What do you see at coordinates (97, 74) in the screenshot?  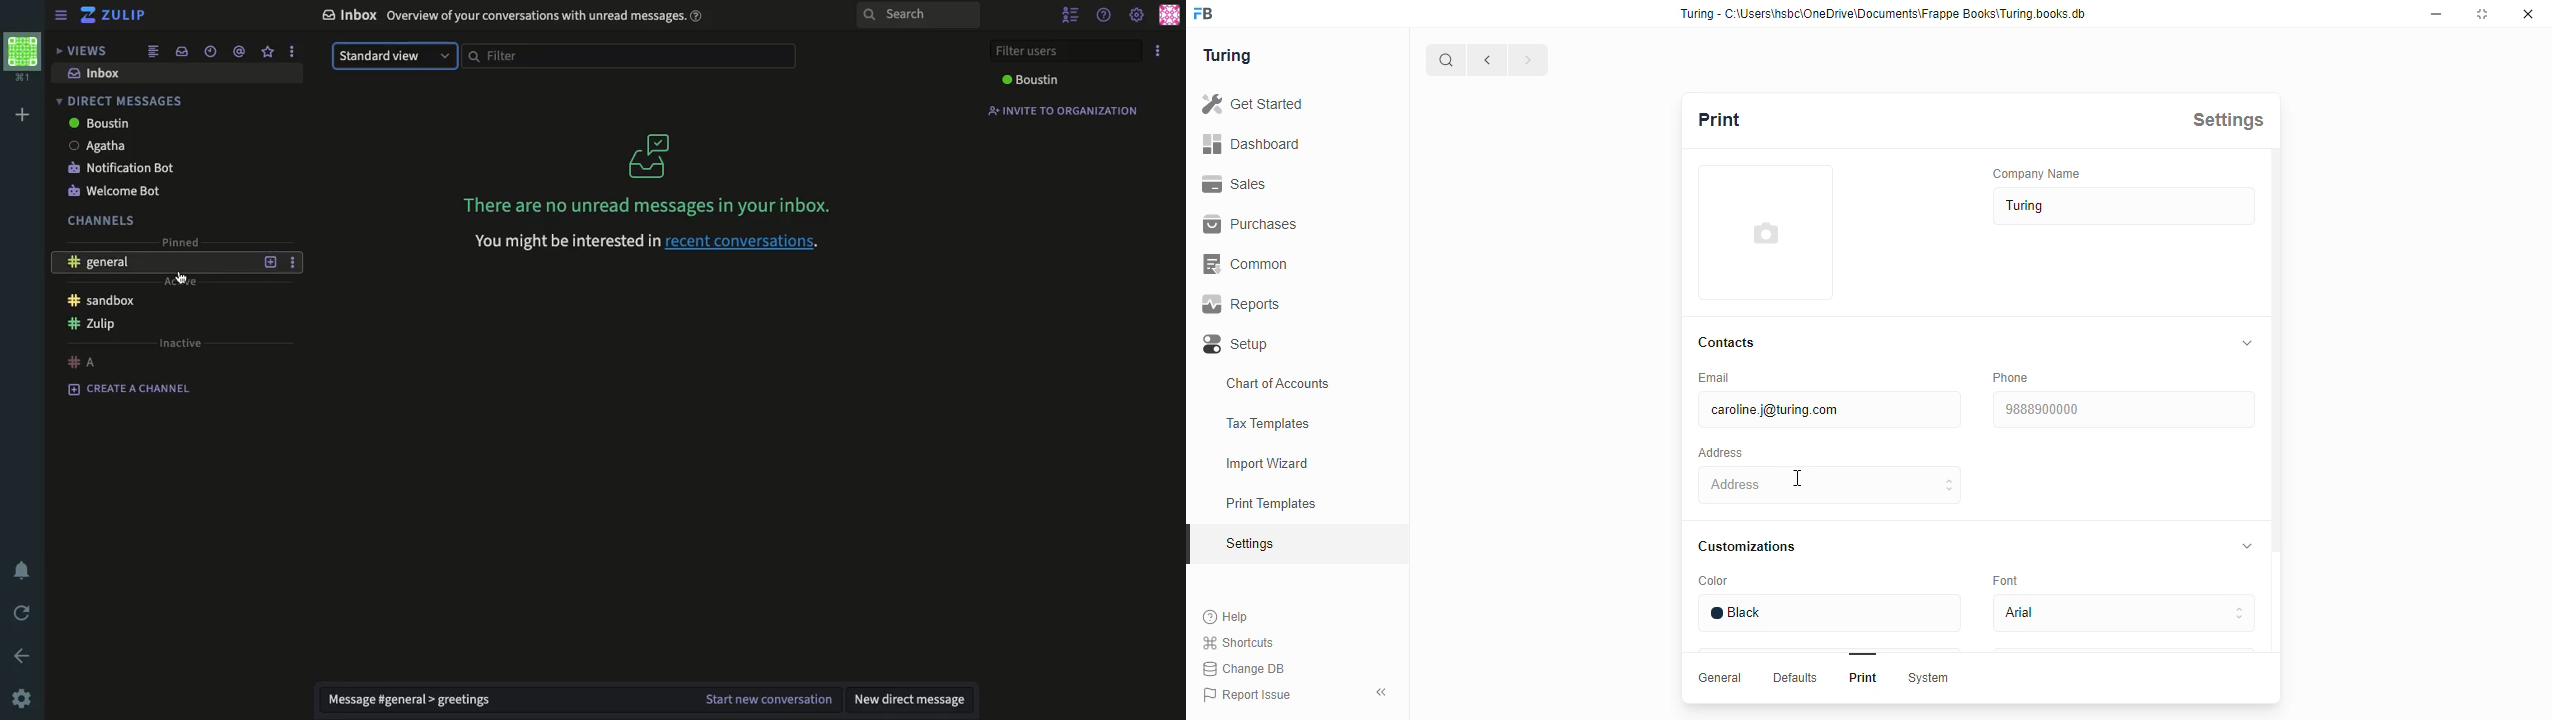 I see `inbox` at bounding box center [97, 74].